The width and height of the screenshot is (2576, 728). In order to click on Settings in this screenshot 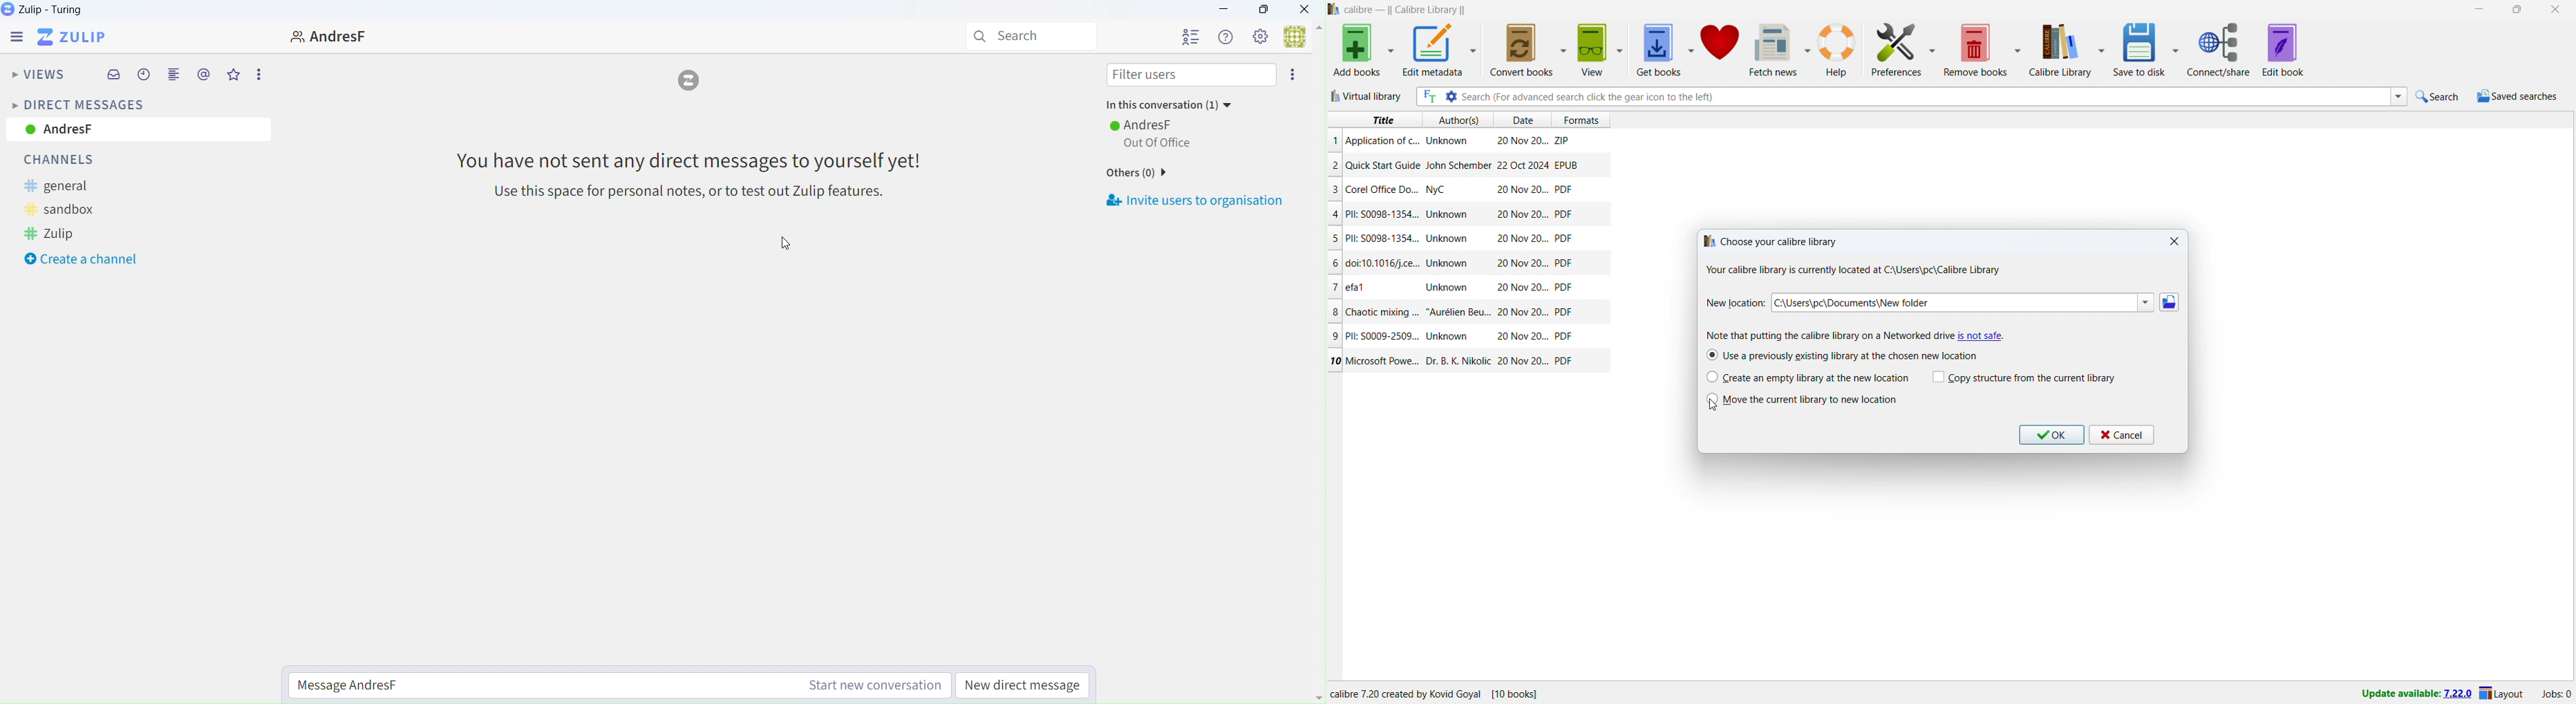, I will do `click(1261, 38)`.